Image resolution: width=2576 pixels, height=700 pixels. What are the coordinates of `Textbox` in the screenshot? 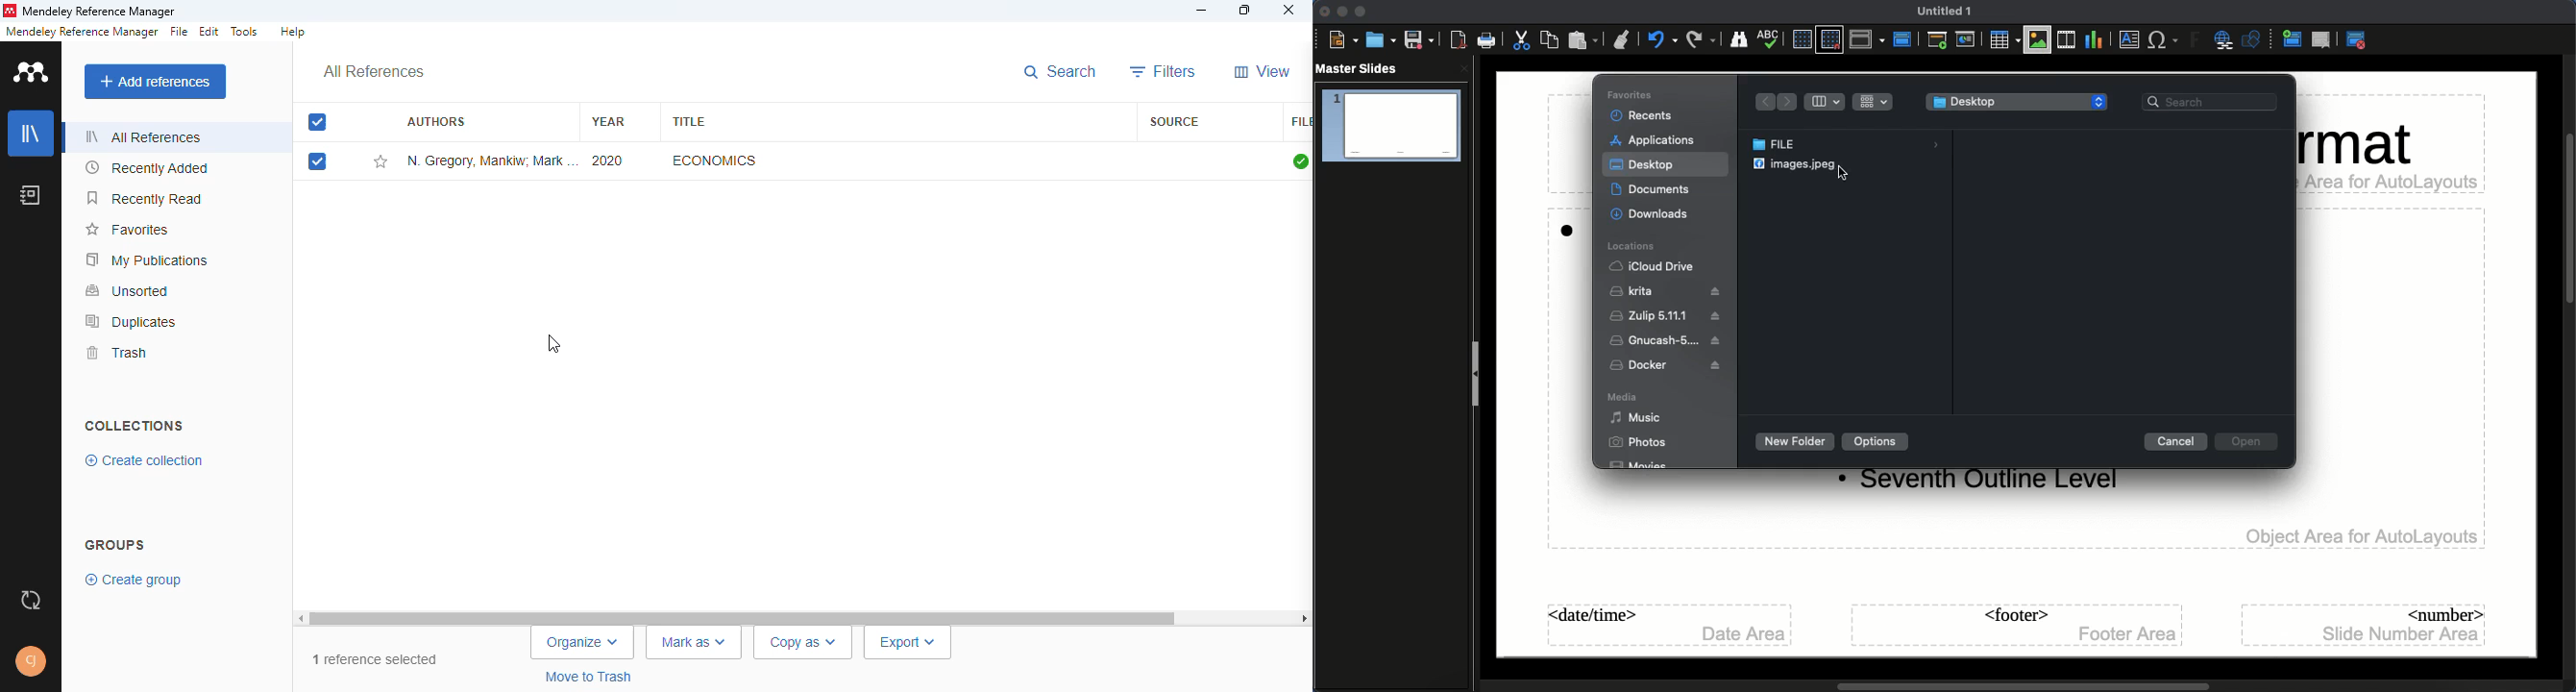 It's located at (2128, 40).